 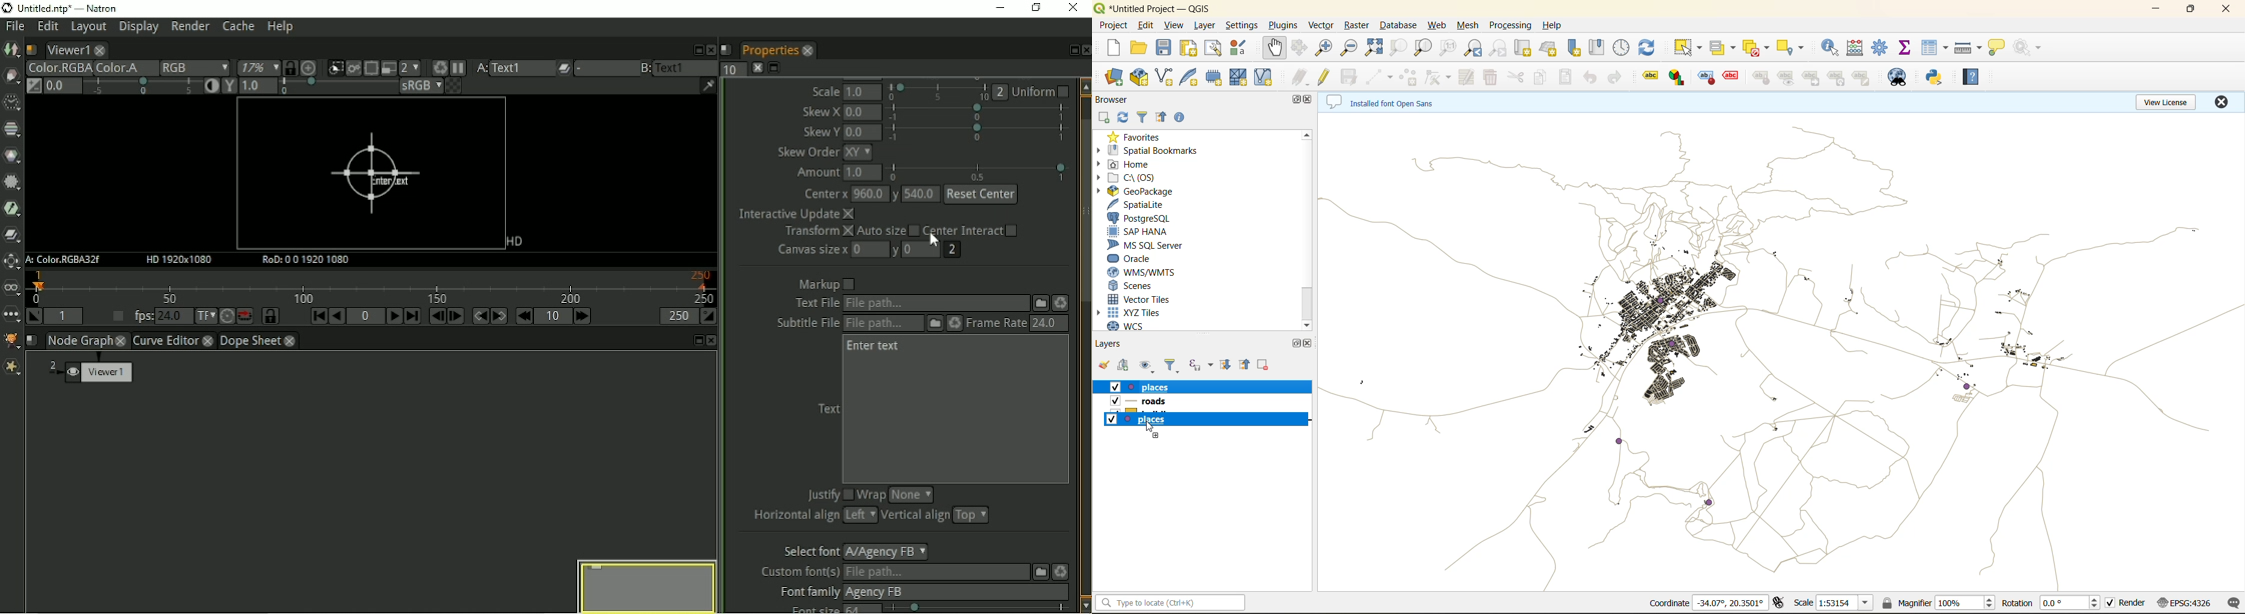 What do you see at coordinates (1789, 77) in the screenshot?
I see `show/hide labels and diagrams` at bounding box center [1789, 77].